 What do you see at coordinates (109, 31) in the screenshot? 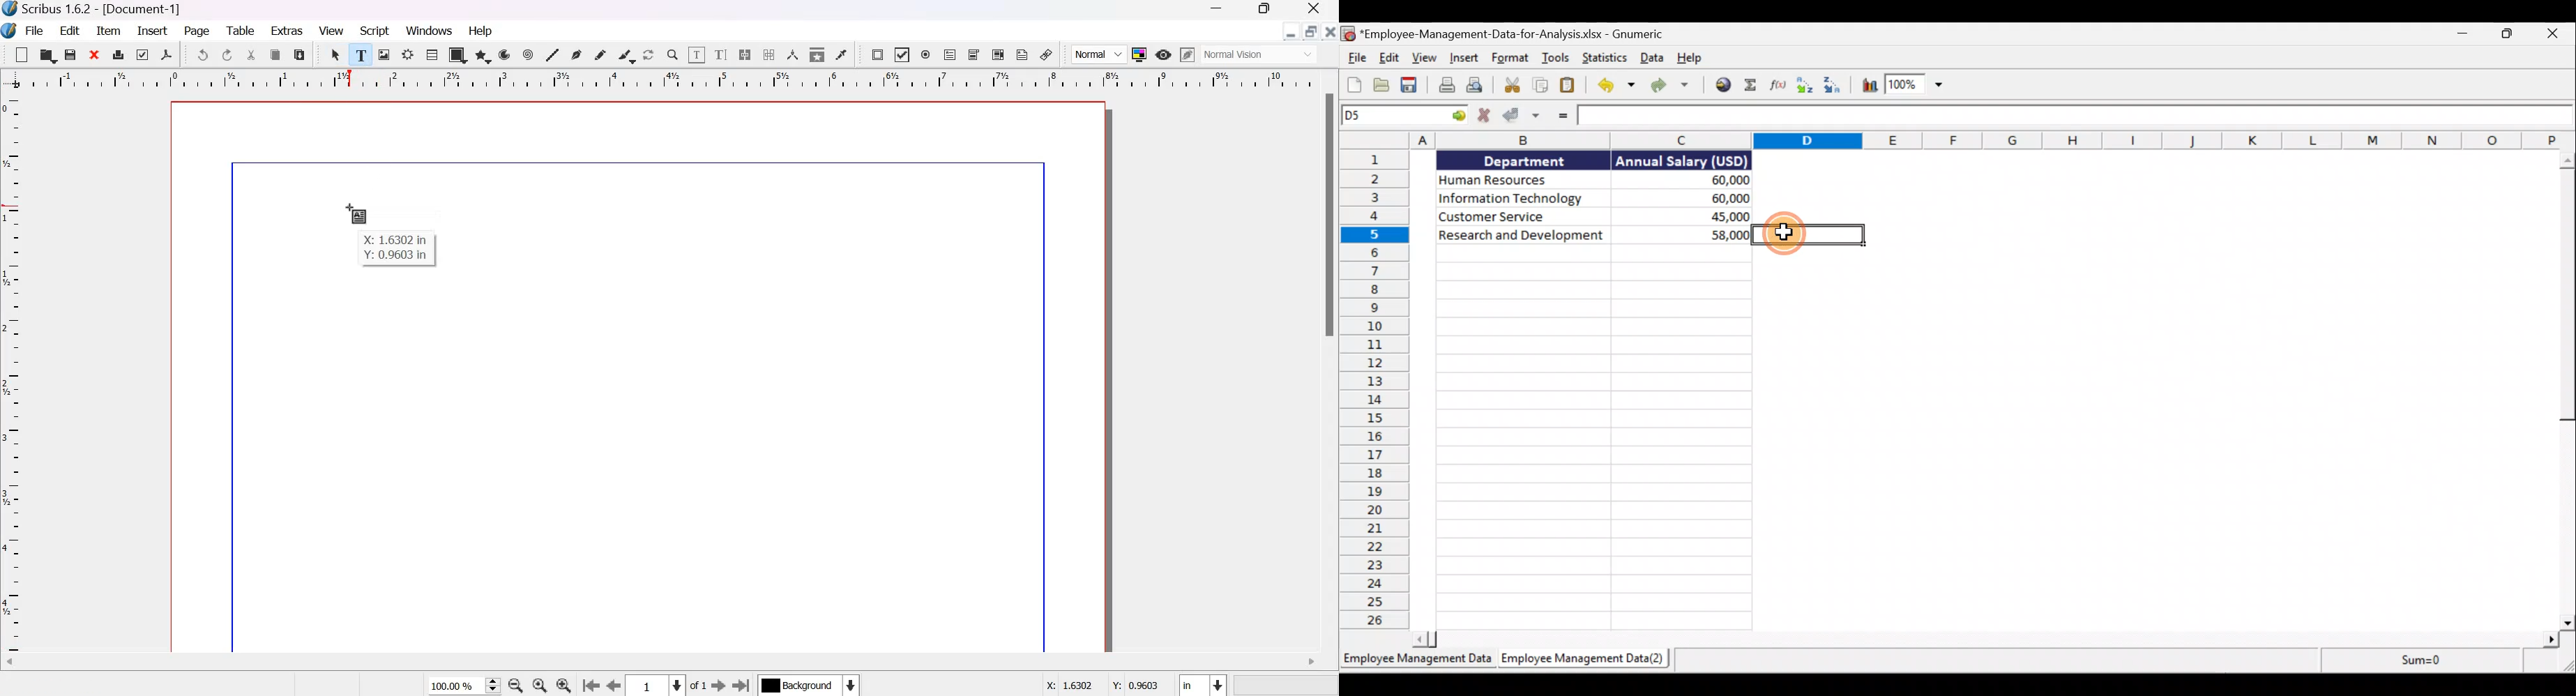
I see `Item` at bounding box center [109, 31].